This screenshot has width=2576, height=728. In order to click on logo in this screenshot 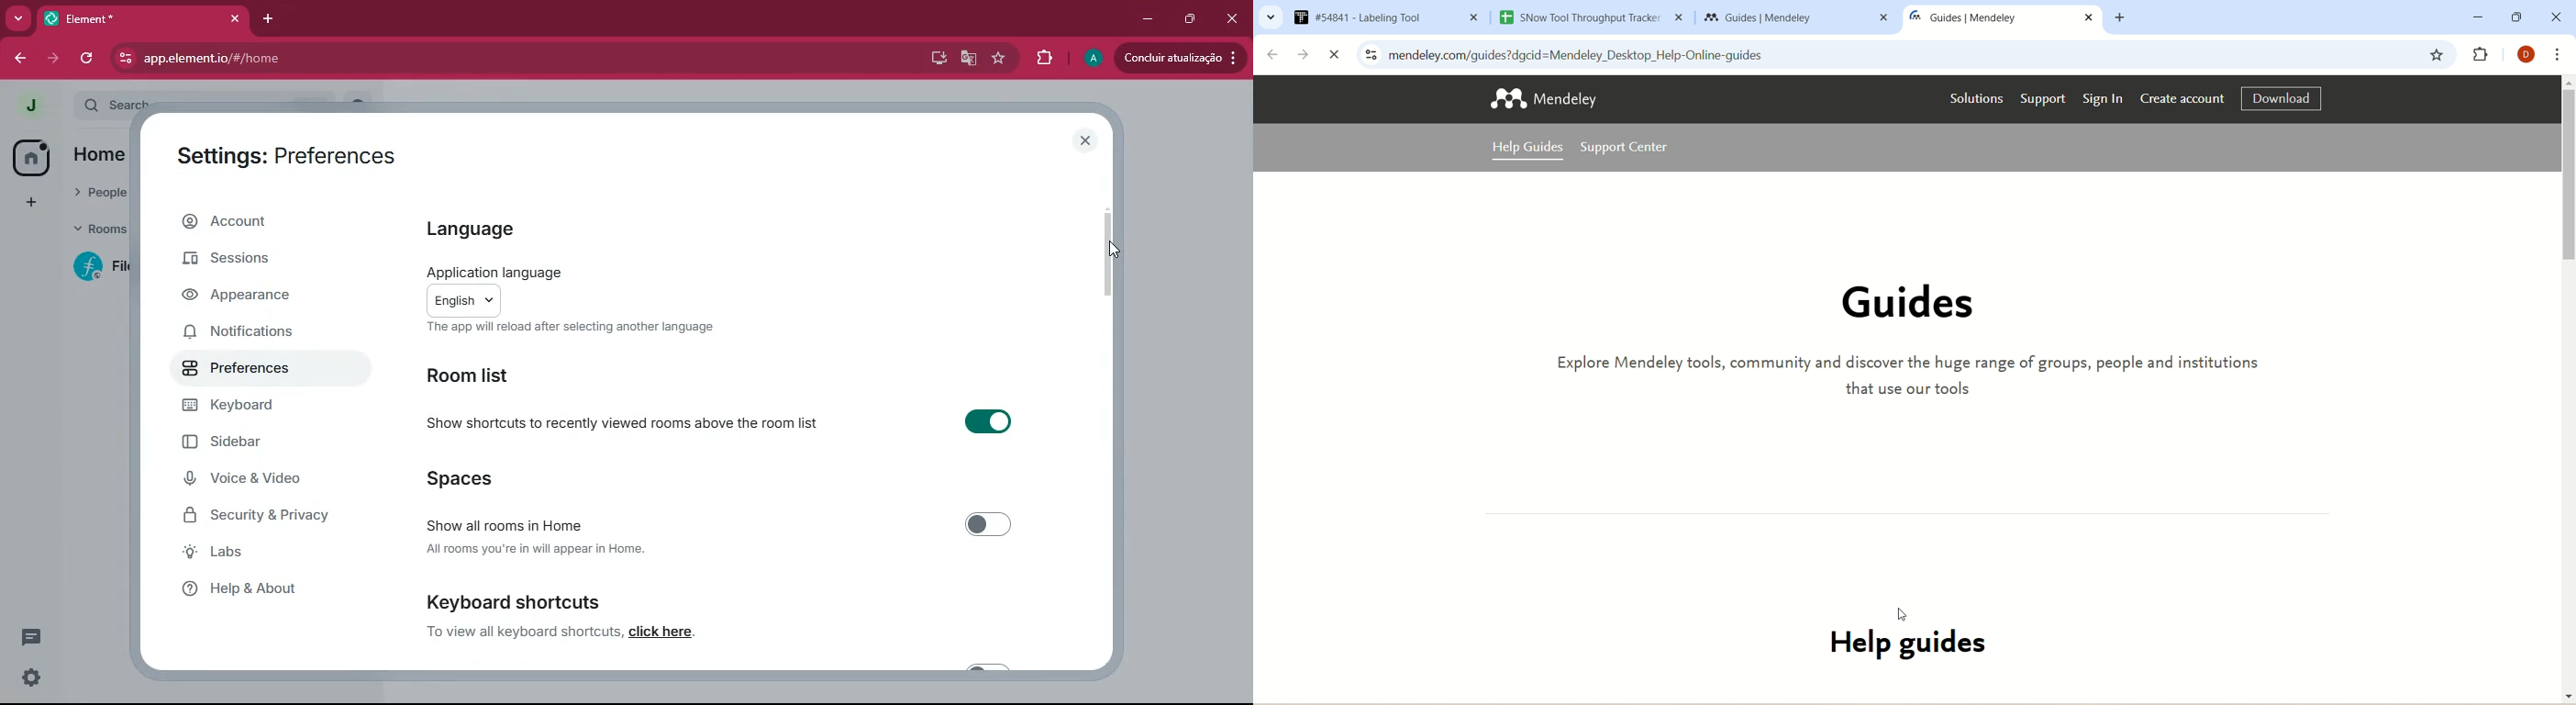, I will do `click(1507, 98)`.